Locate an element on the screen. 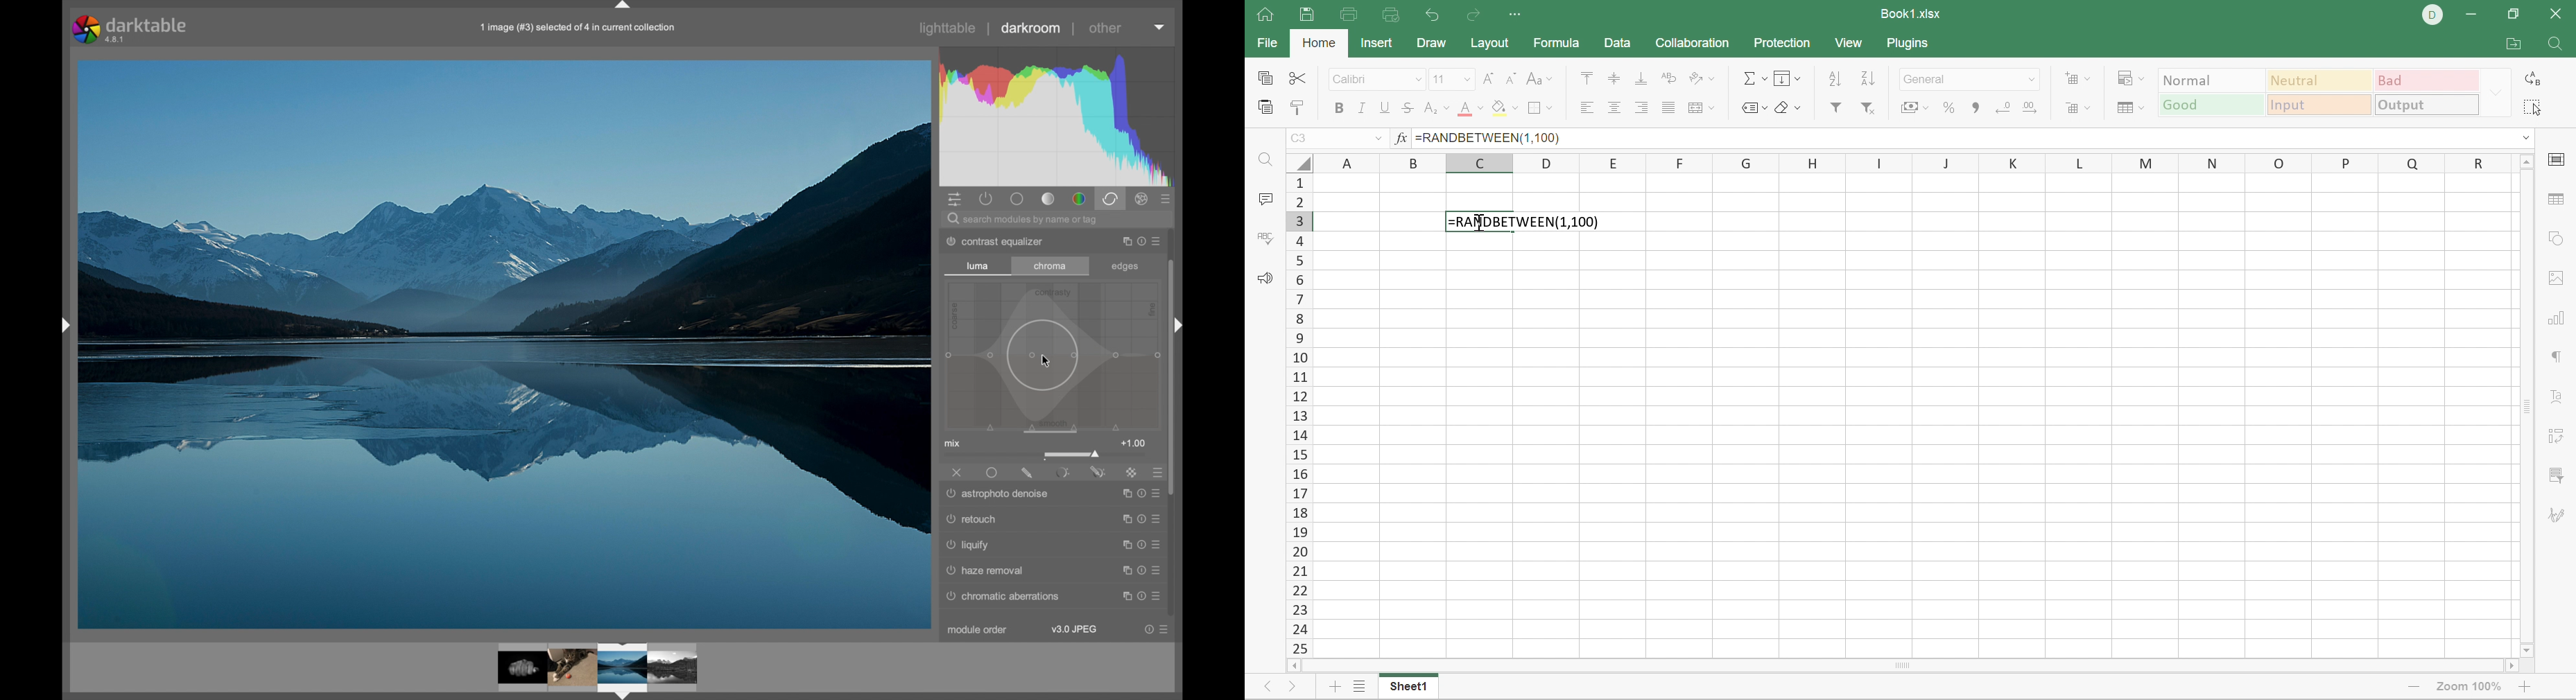  off is located at coordinates (957, 472).